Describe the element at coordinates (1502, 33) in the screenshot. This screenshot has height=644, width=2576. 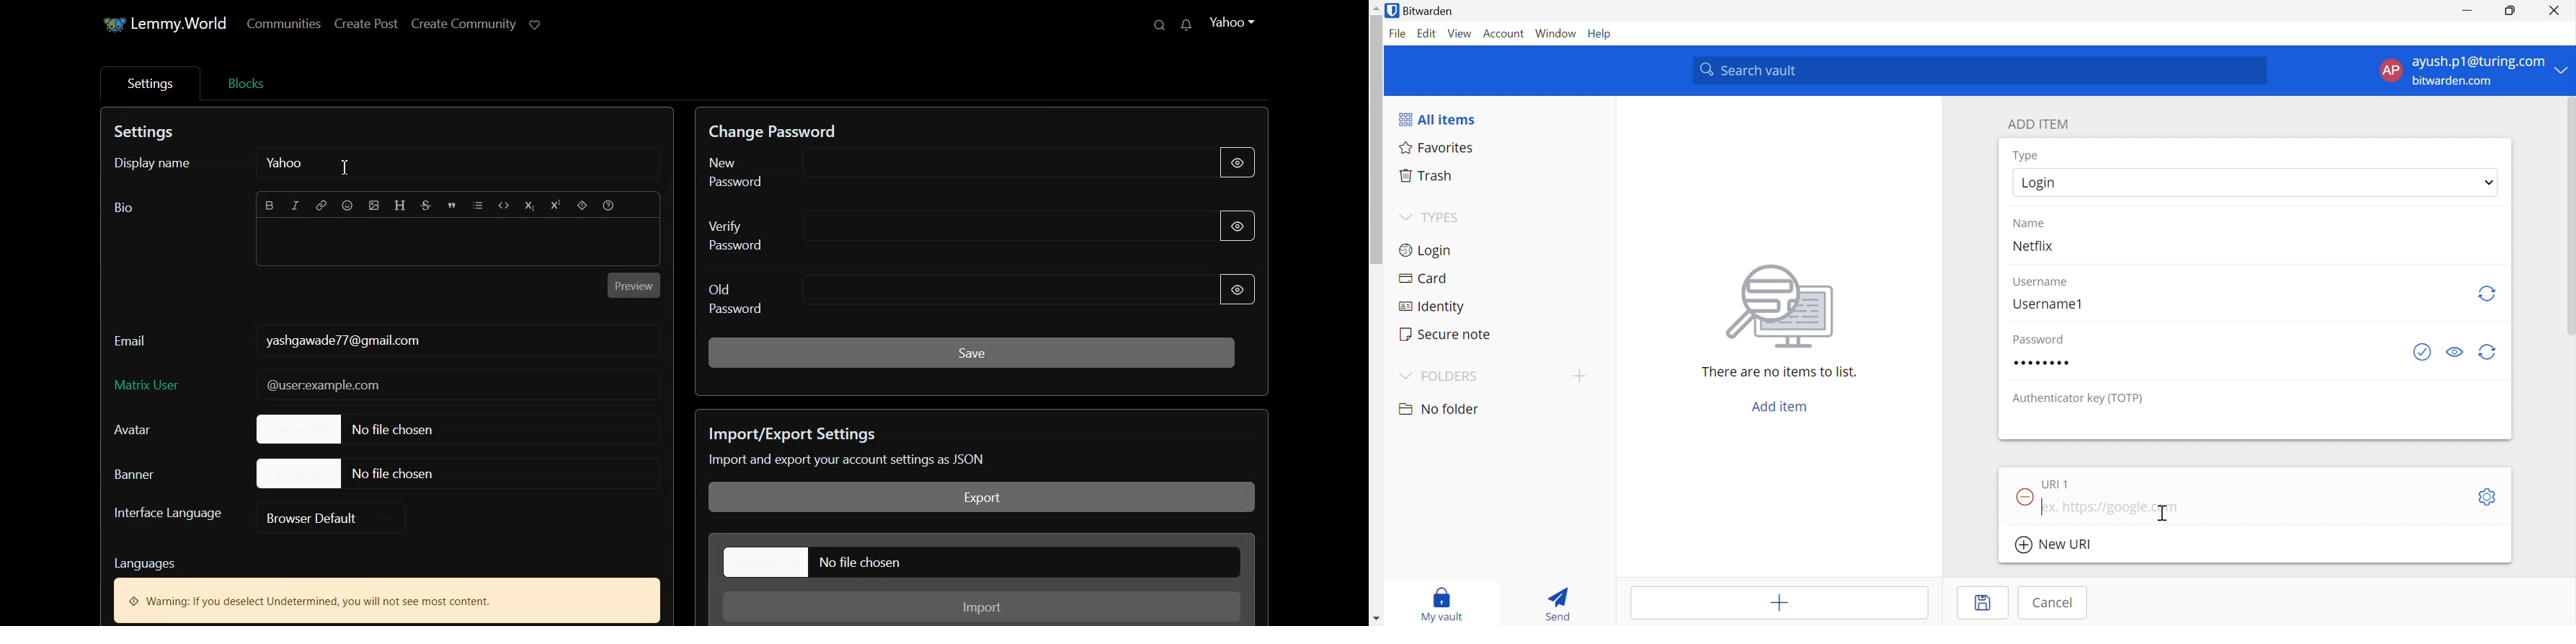
I see `Account` at that location.